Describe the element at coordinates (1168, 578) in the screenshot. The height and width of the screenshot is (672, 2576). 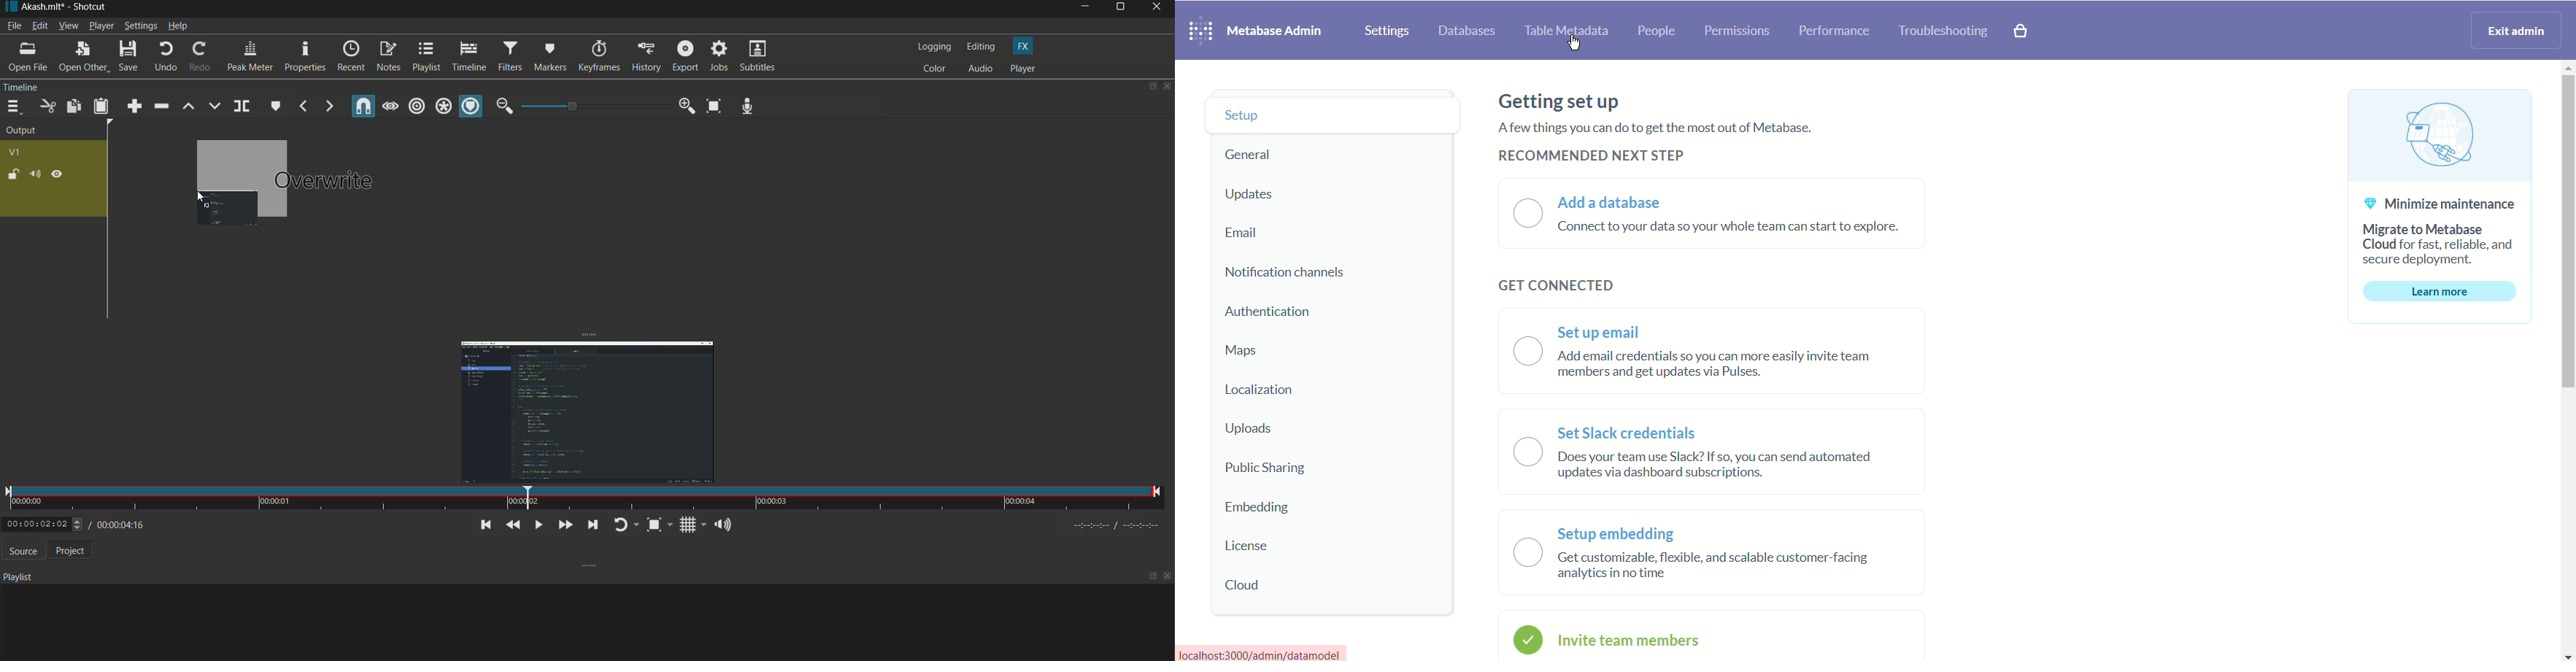
I see `close` at that location.